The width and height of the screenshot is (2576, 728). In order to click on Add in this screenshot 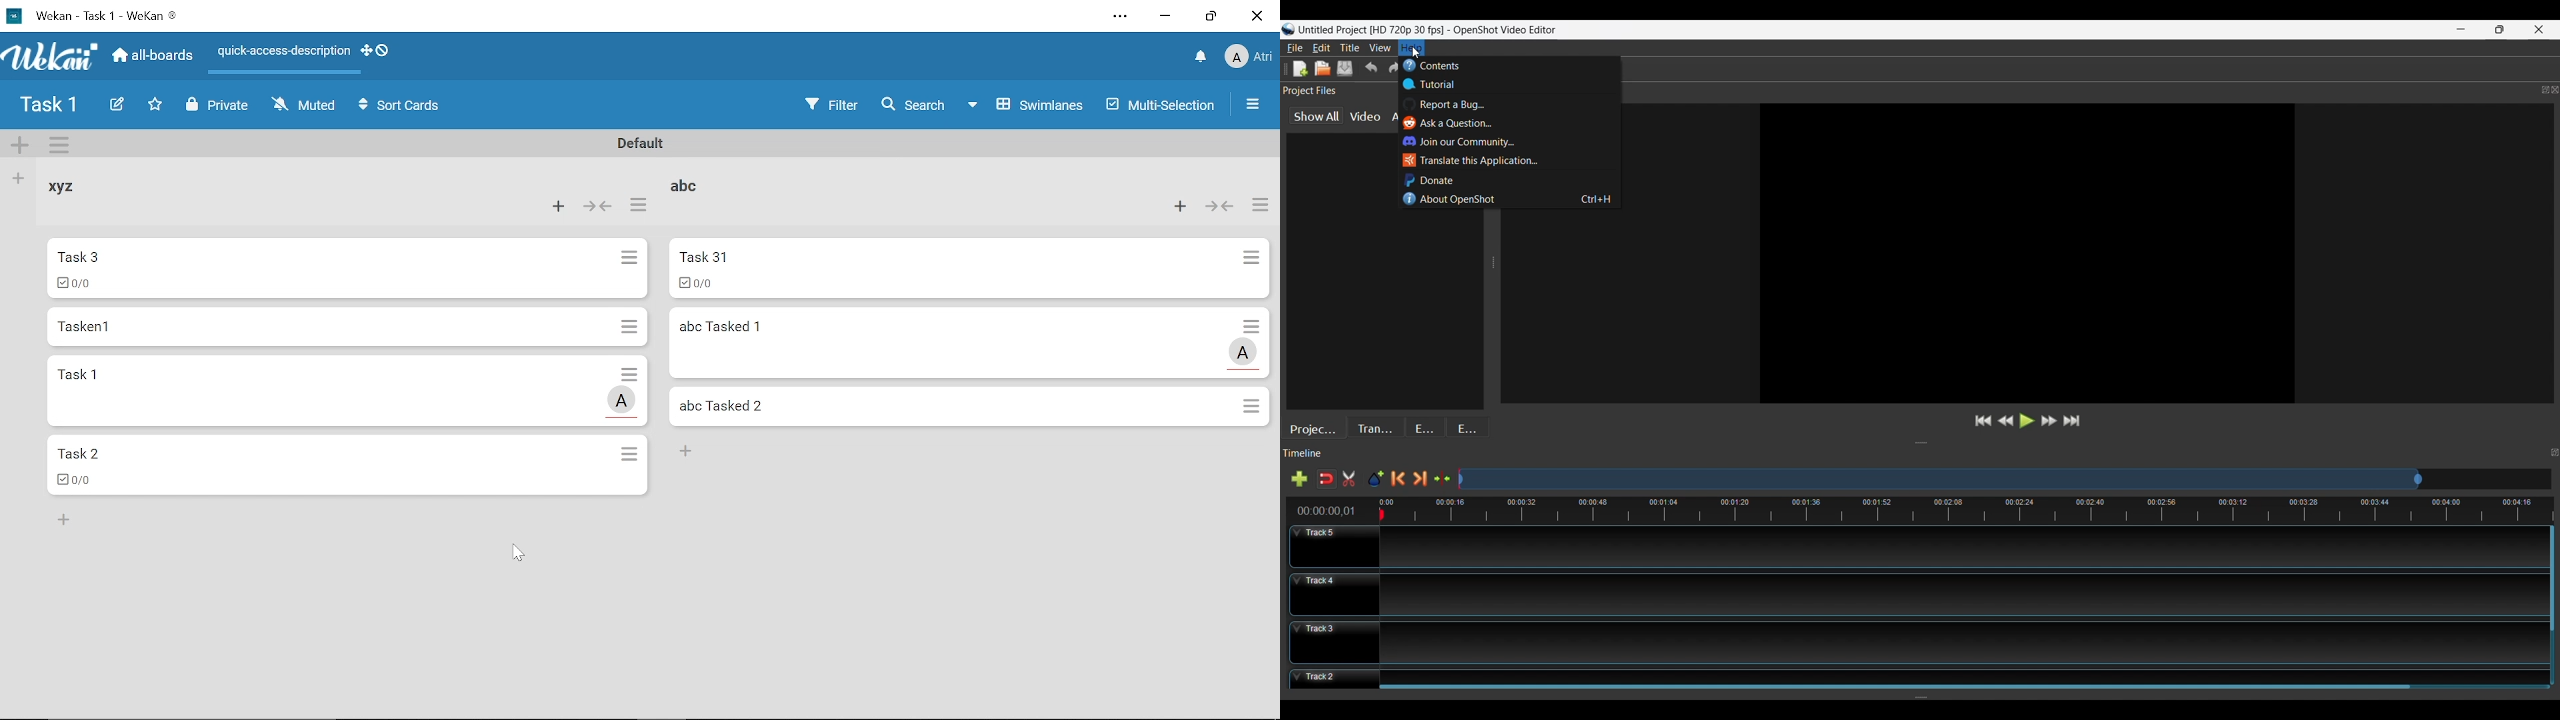, I will do `click(548, 205)`.